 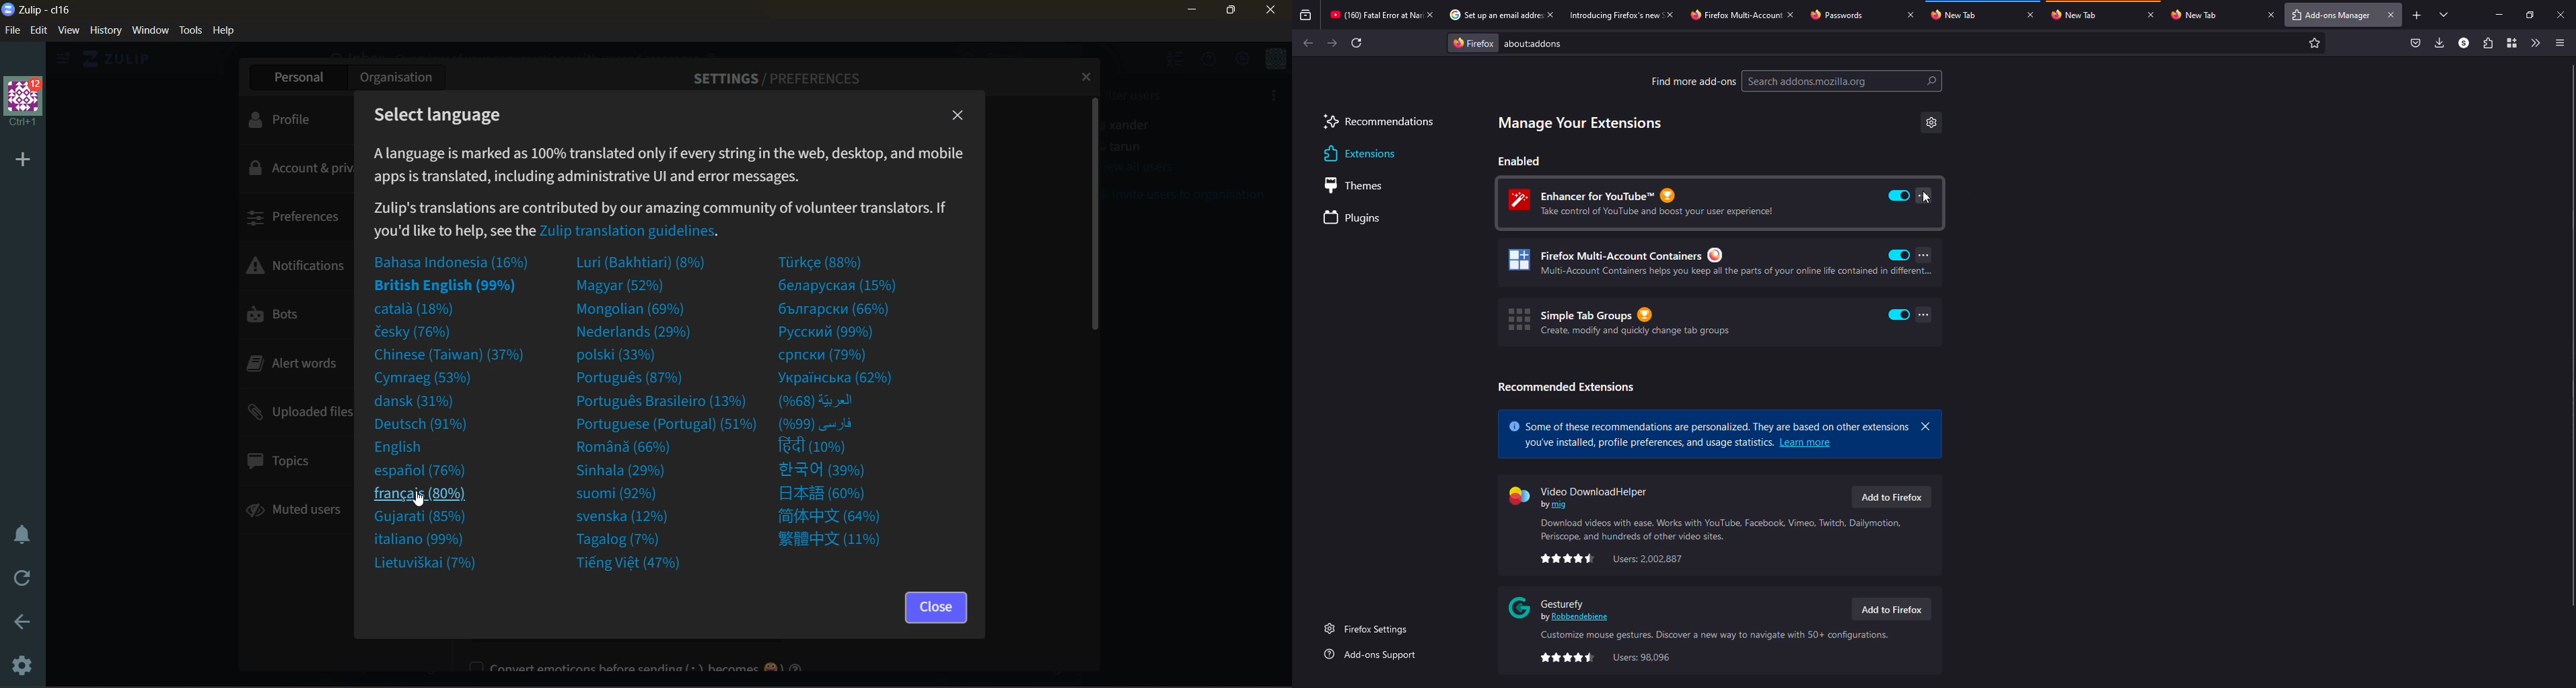 What do you see at coordinates (628, 469) in the screenshot?
I see `sinhala` at bounding box center [628, 469].